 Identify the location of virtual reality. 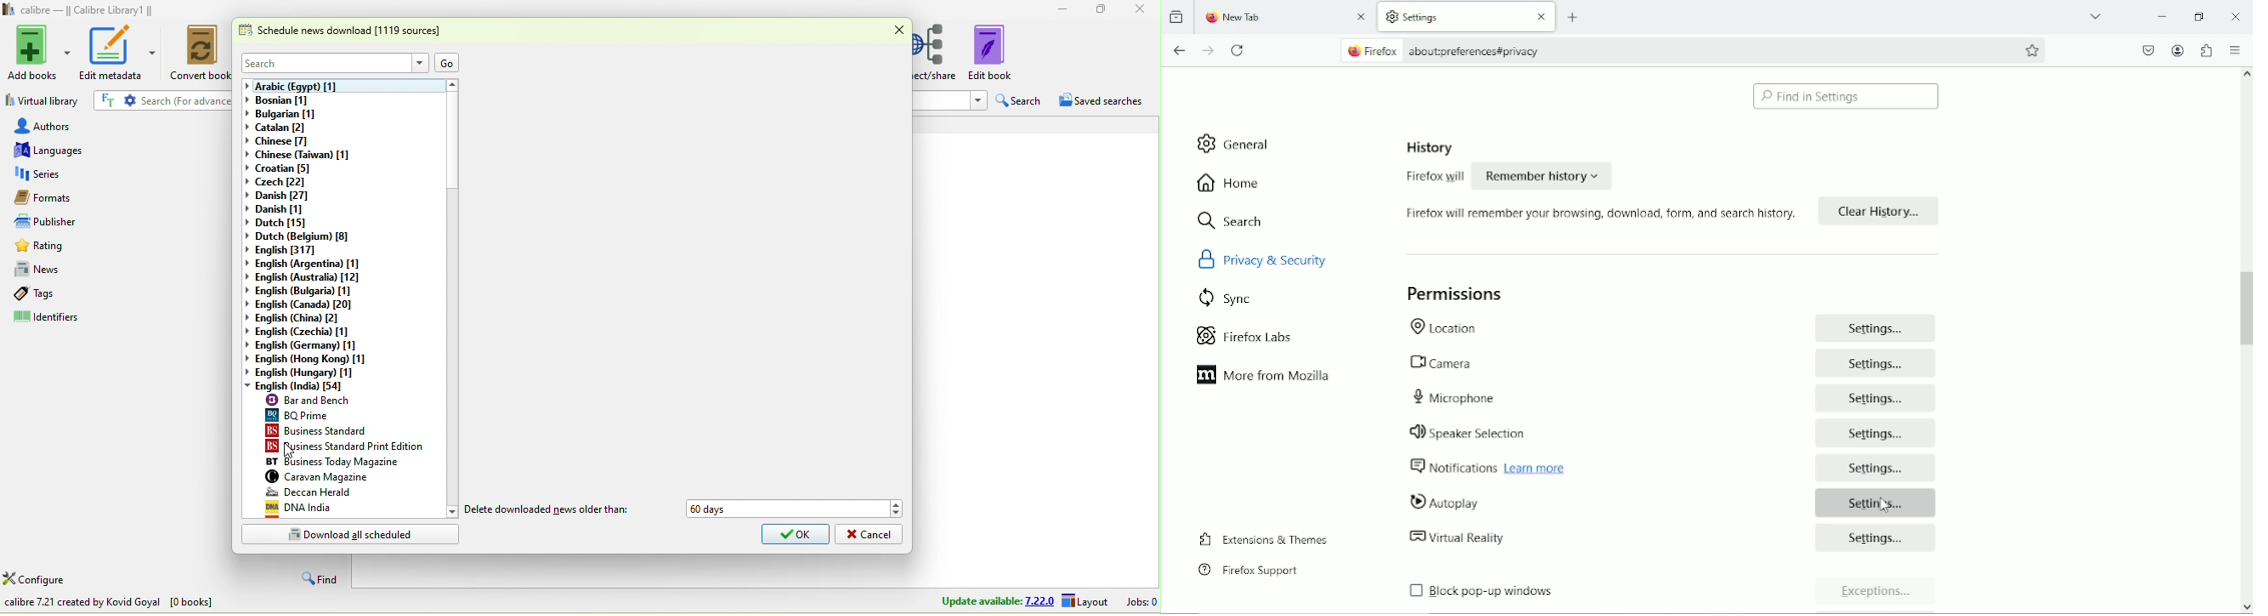
(1533, 539).